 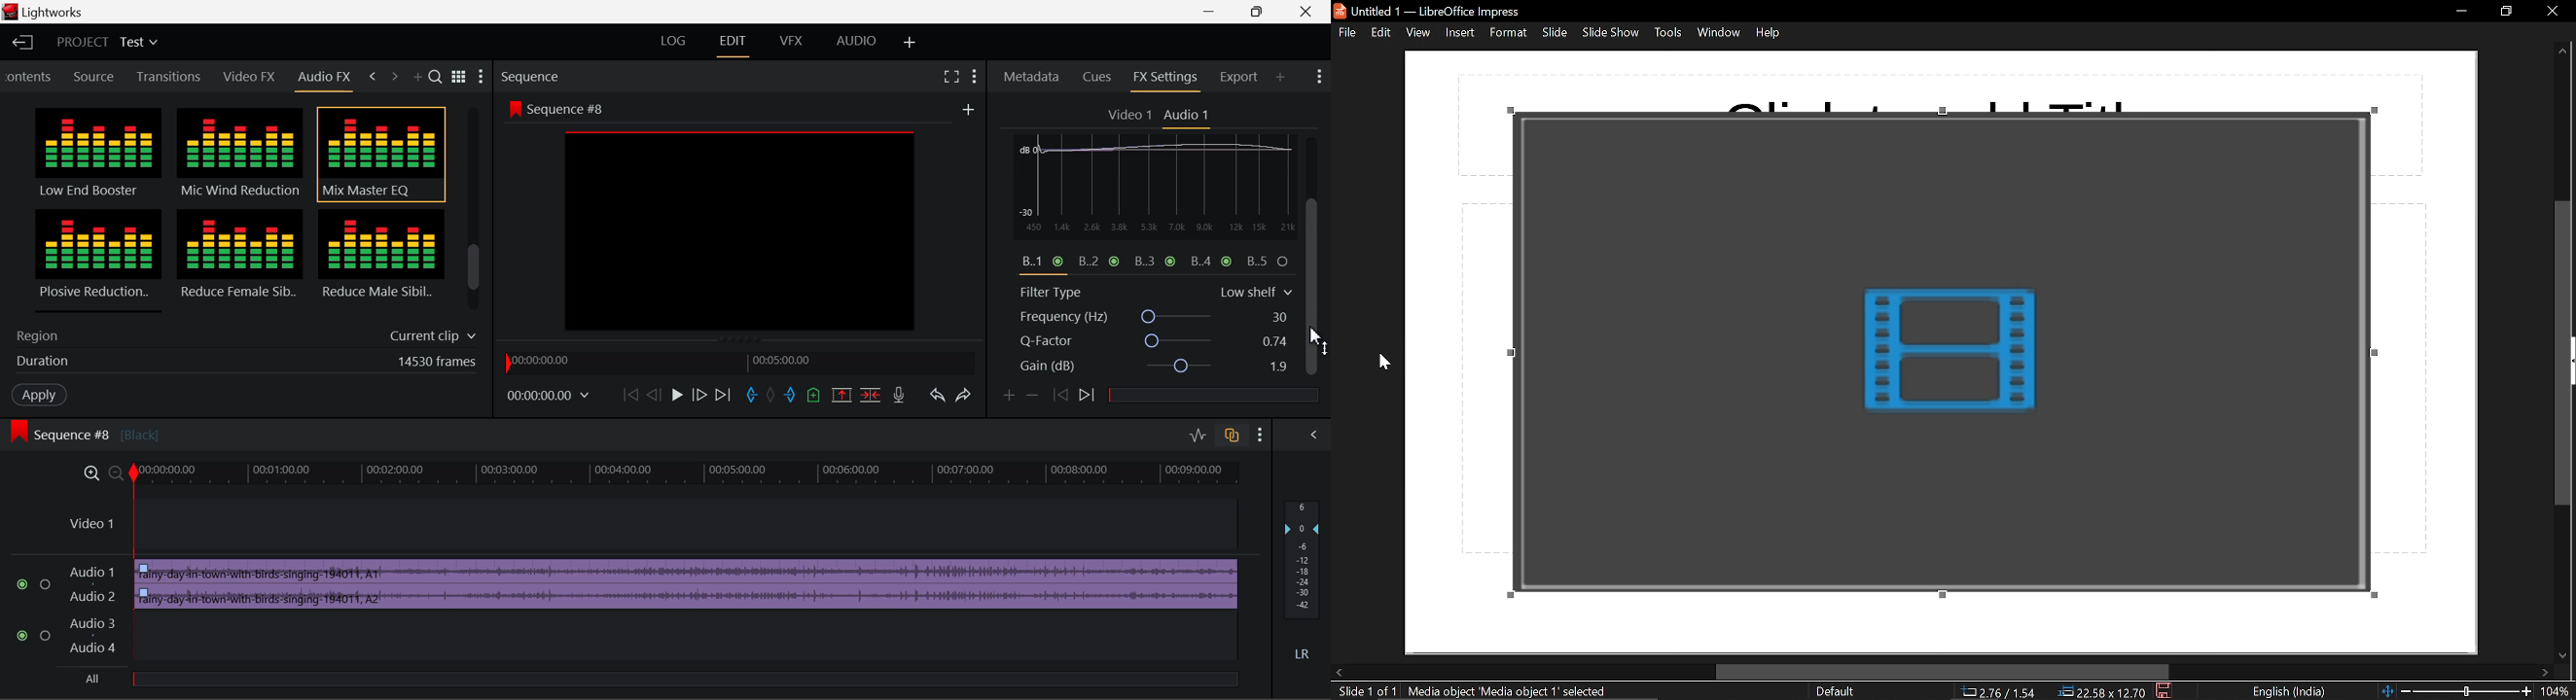 I want to click on view, so click(x=1420, y=32).